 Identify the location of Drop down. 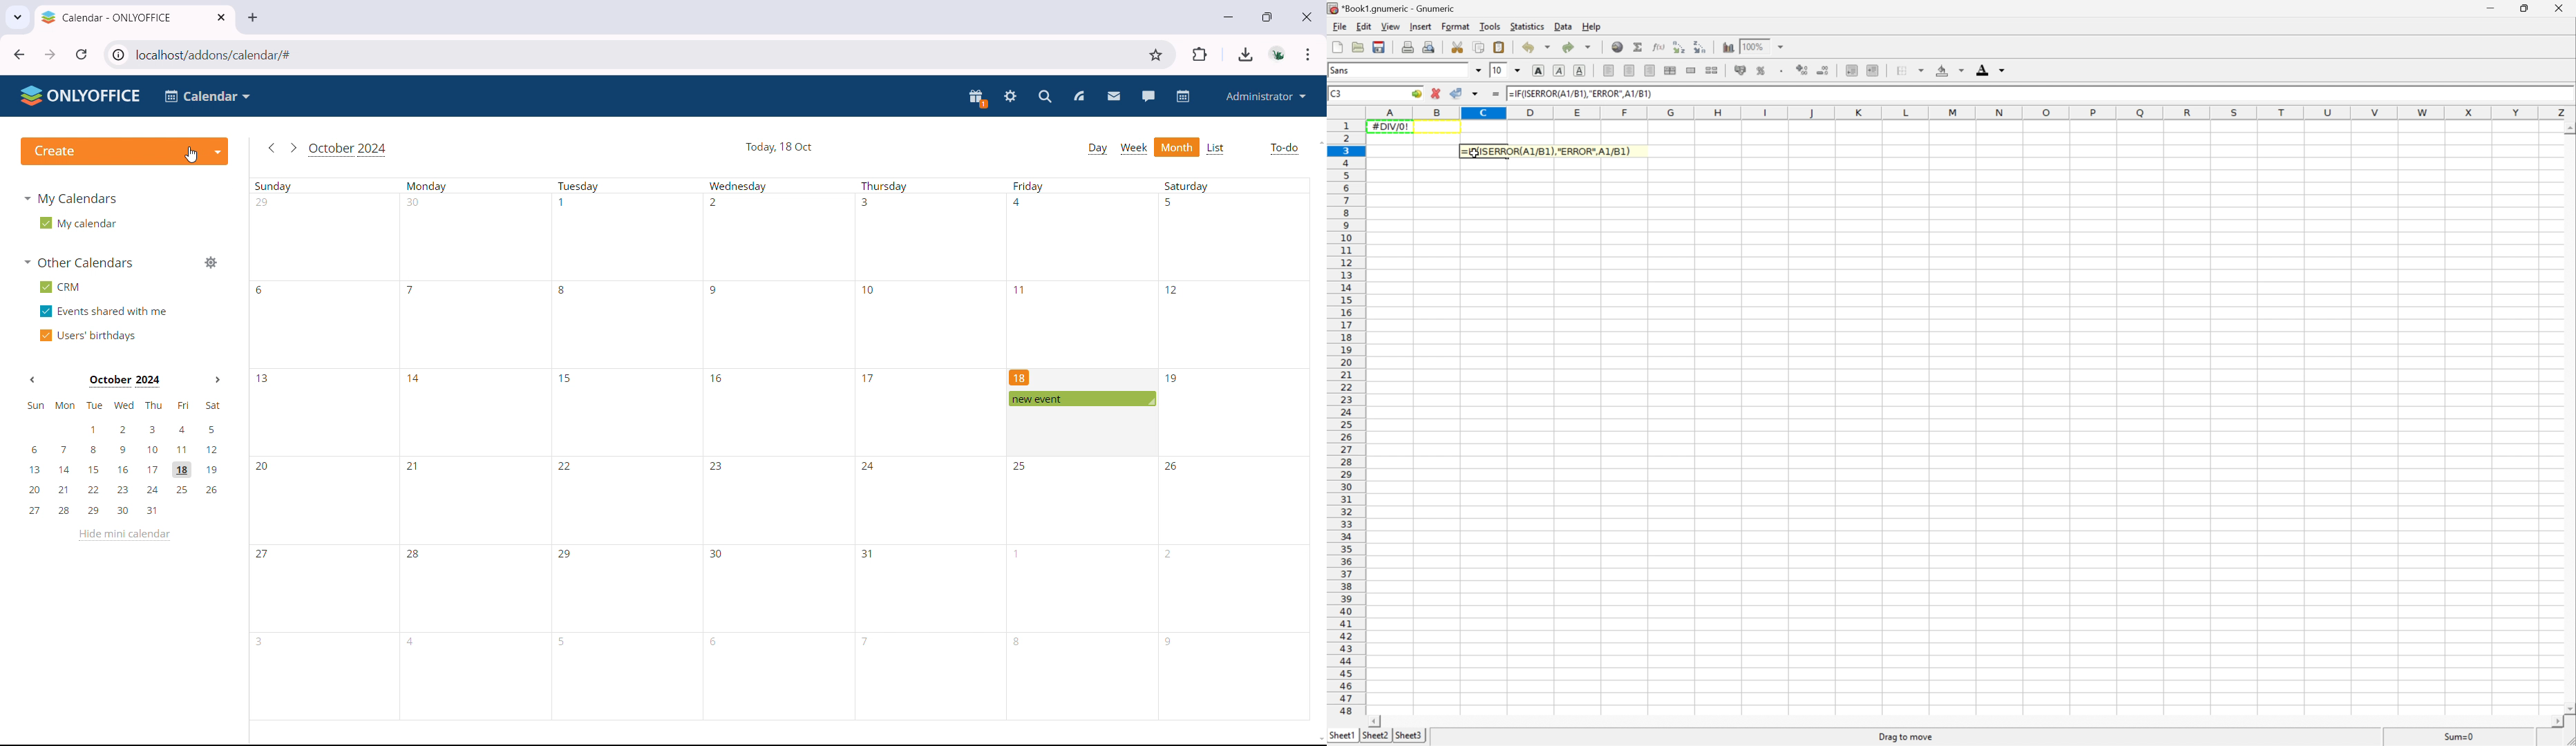
(1963, 71).